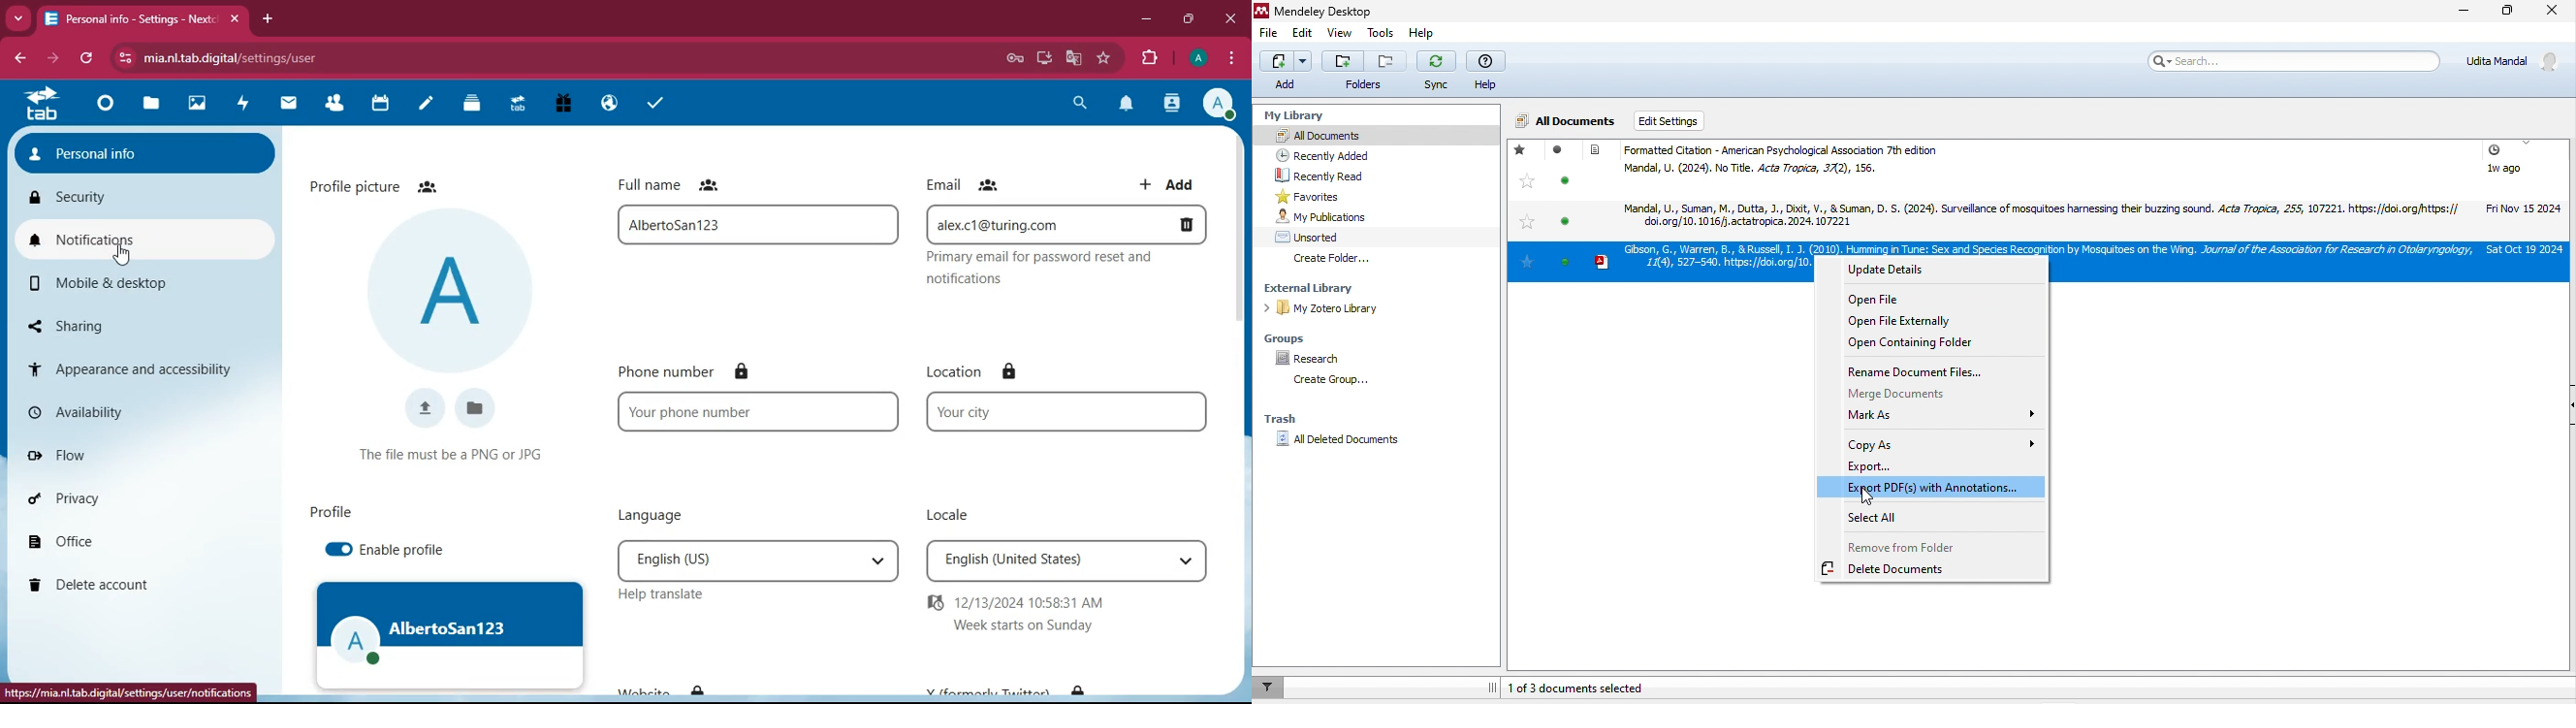 The height and width of the screenshot is (728, 2576). What do you see at coordinates (119, 256) in the screenshot?
I see `cursor` at bounding box center [119, 256].